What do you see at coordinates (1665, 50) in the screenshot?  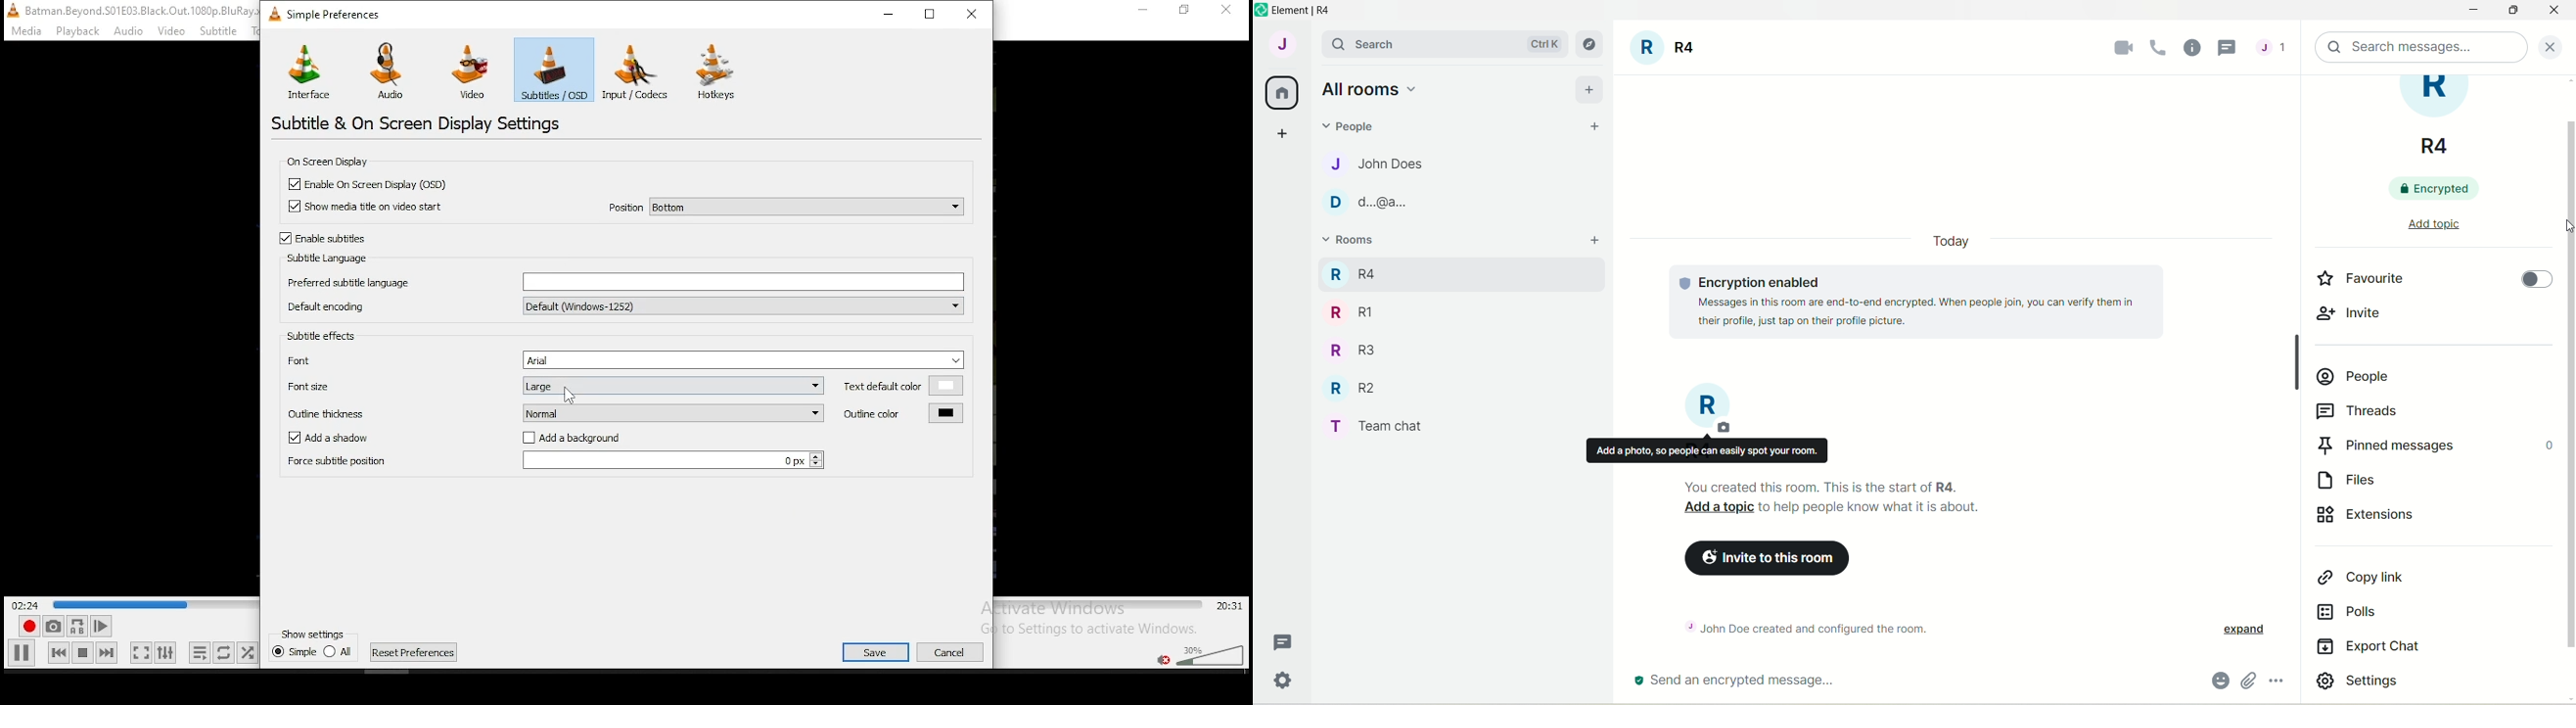 I see `room title` at bounding box center [1665, 50].